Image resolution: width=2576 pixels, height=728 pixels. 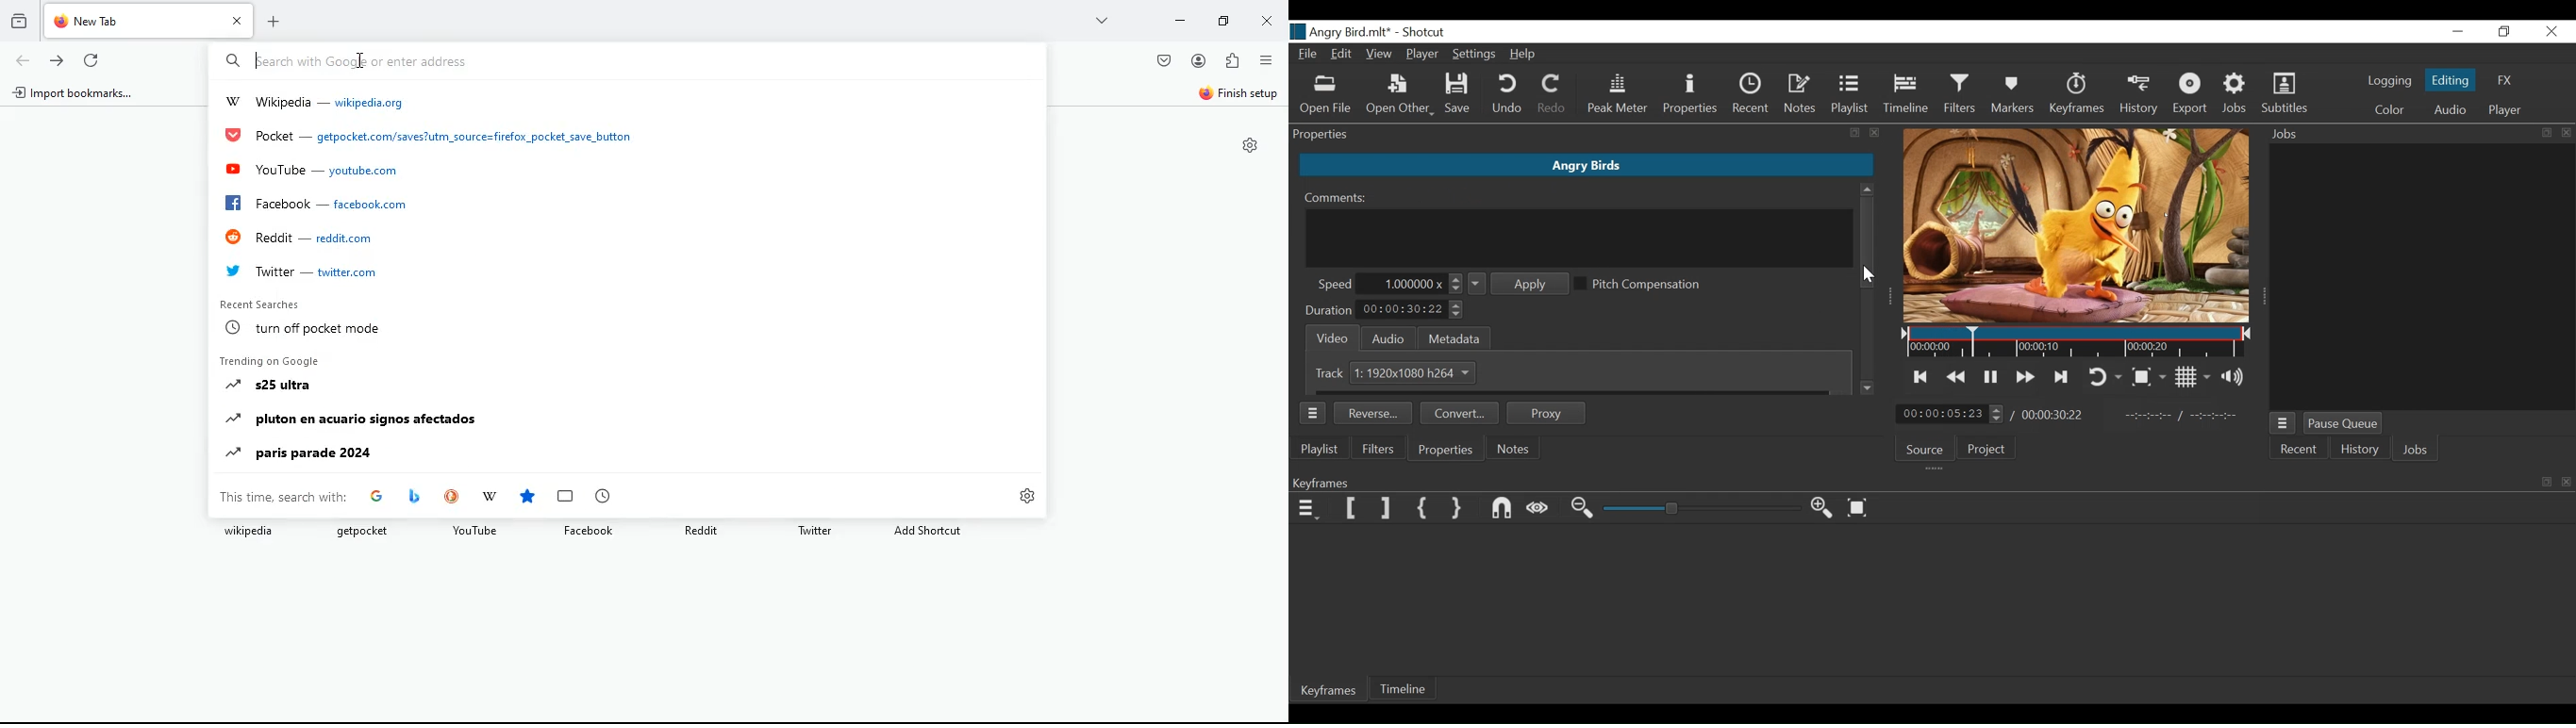 What do you see at coordinates (278, 20) in the screenshot?
I see `add tab` at bounding box center [278, 20].